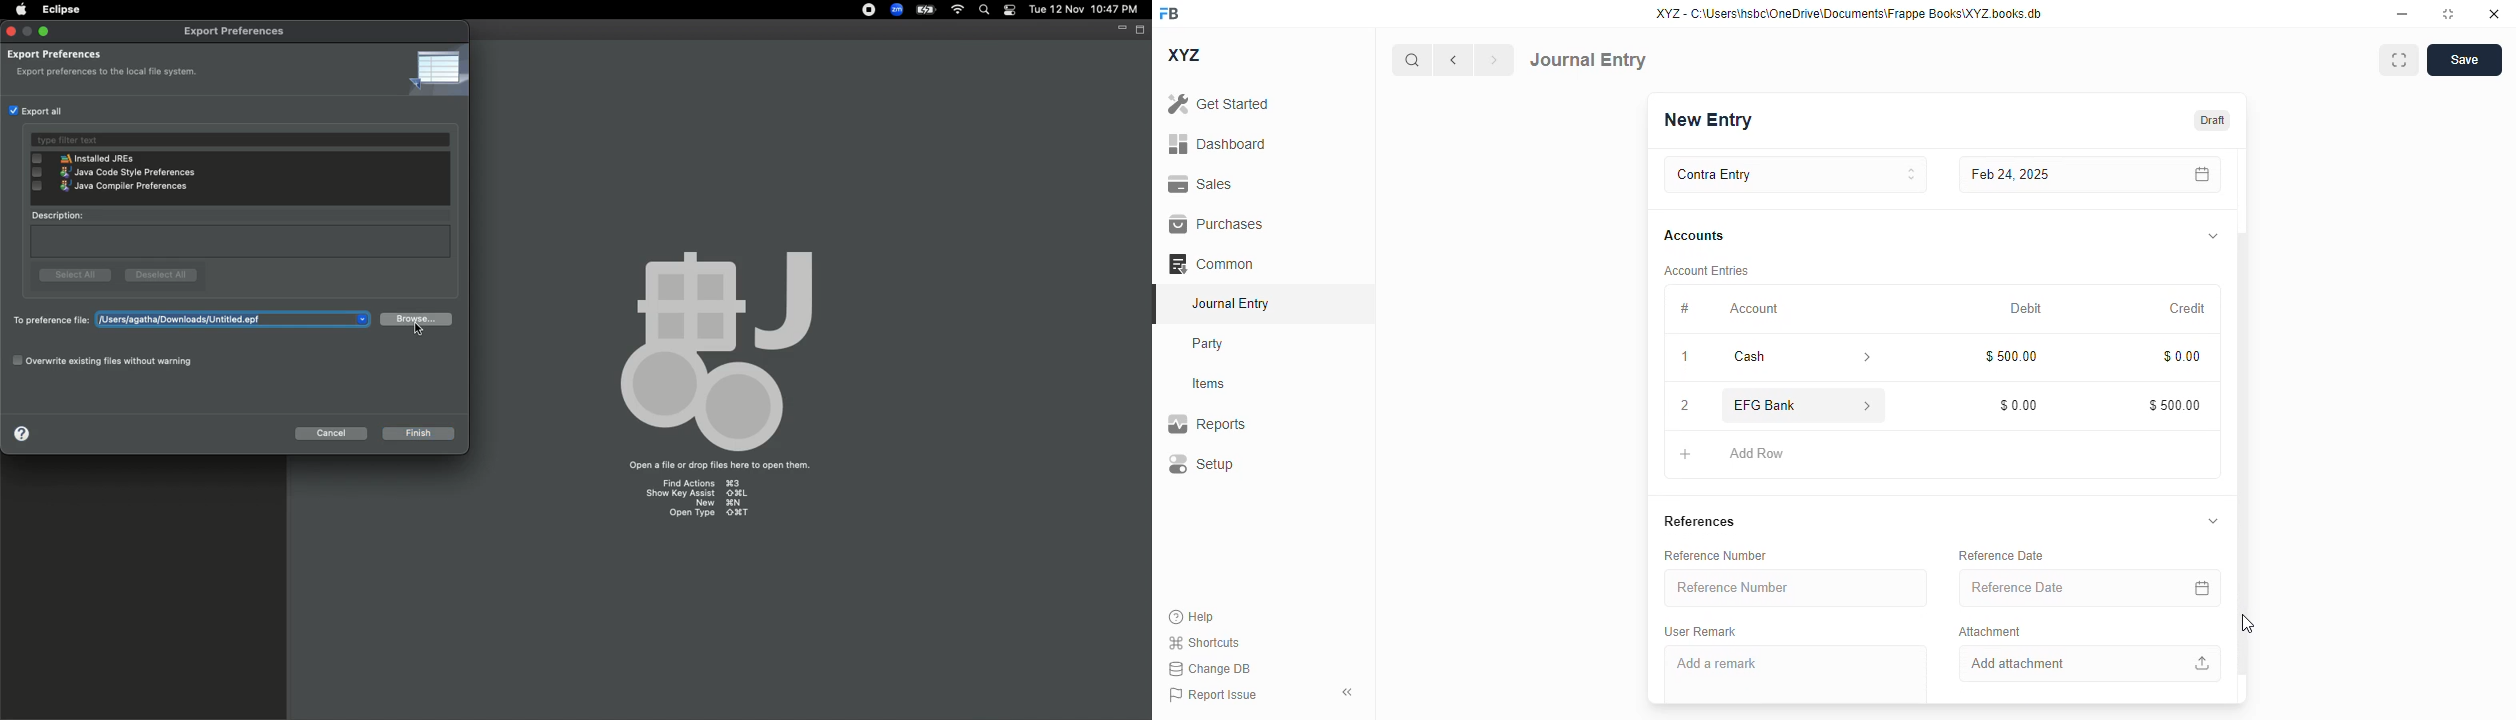 The width and height of the screenshot is (2520, 728). Describe the element at coordinates (1217, 143) in the screenshot. I see `dashboard` at that location.